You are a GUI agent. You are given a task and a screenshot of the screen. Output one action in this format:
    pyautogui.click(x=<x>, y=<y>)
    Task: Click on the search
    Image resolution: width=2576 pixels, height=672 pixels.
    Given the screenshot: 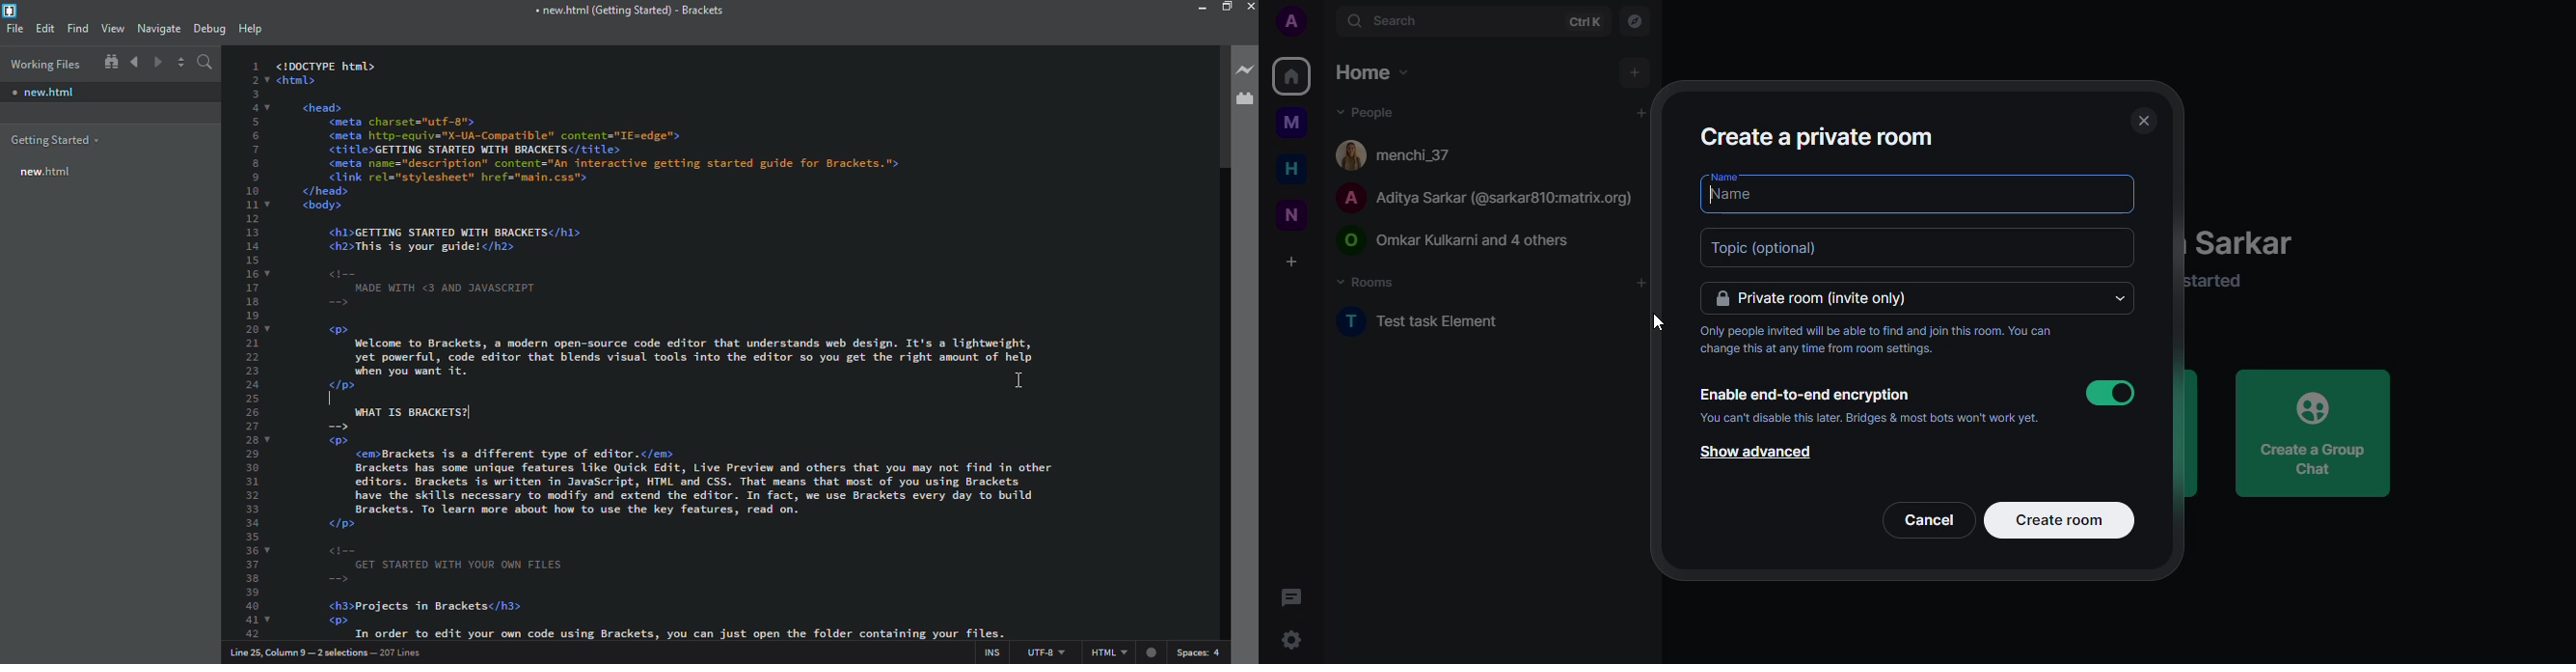 What is the action you would take?
    pyautogui.click(x=1387, y=22)
    